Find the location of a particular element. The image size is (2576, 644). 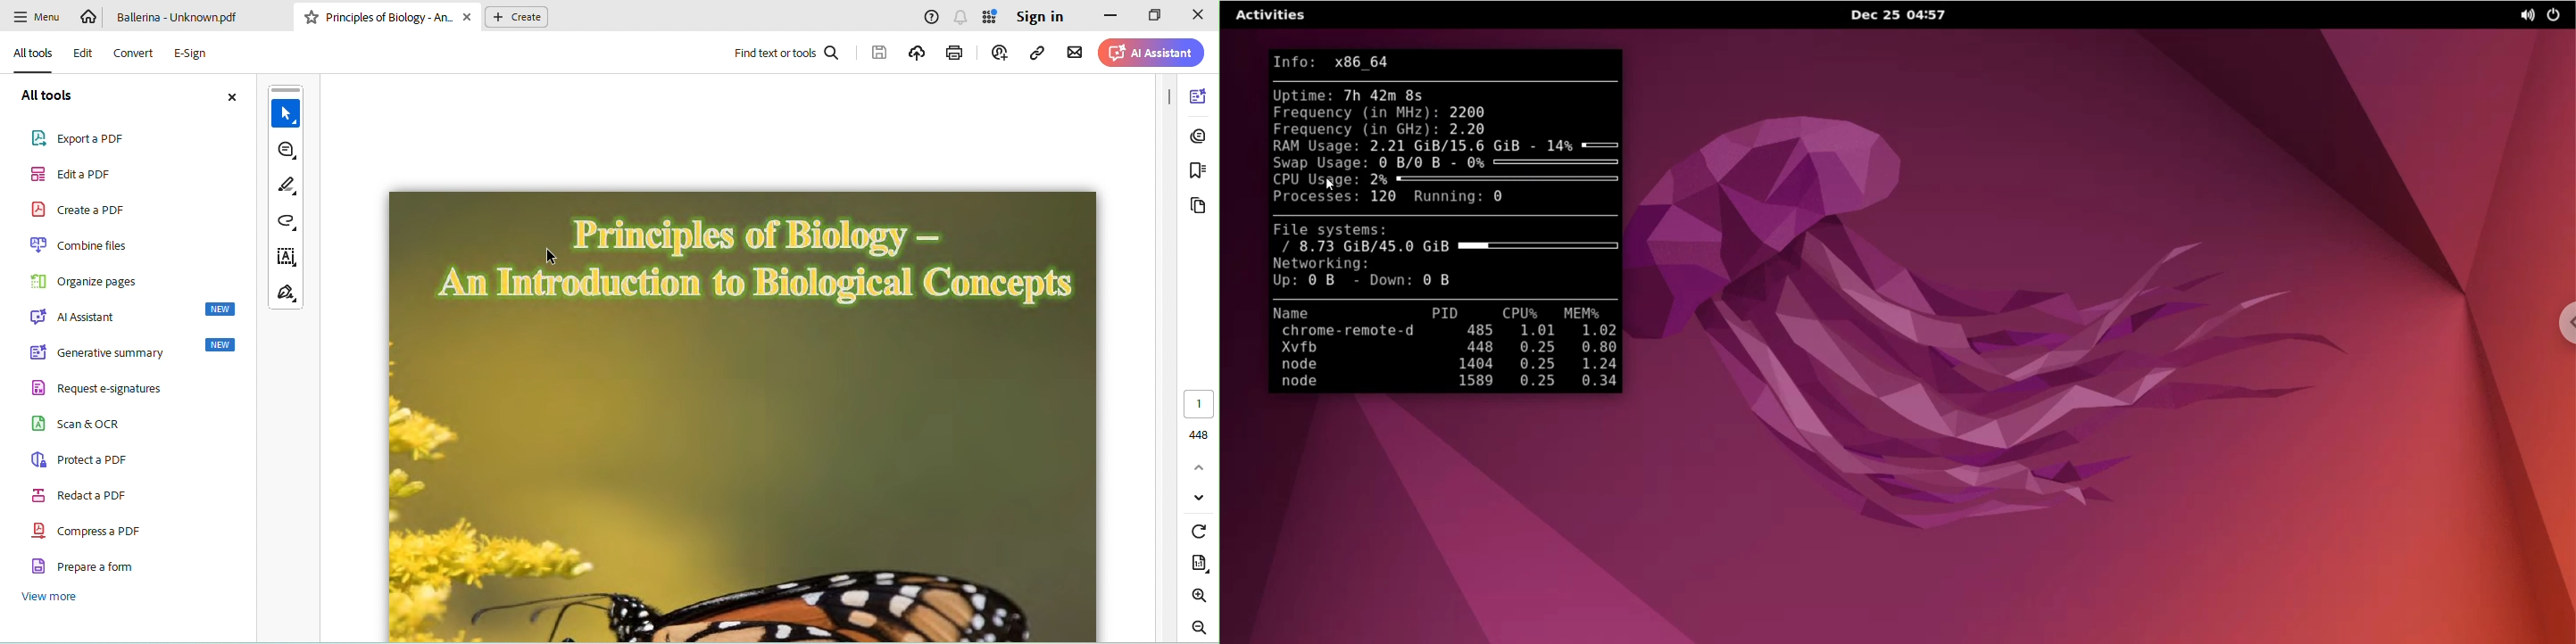

close is located at coordinates (1196, 15).